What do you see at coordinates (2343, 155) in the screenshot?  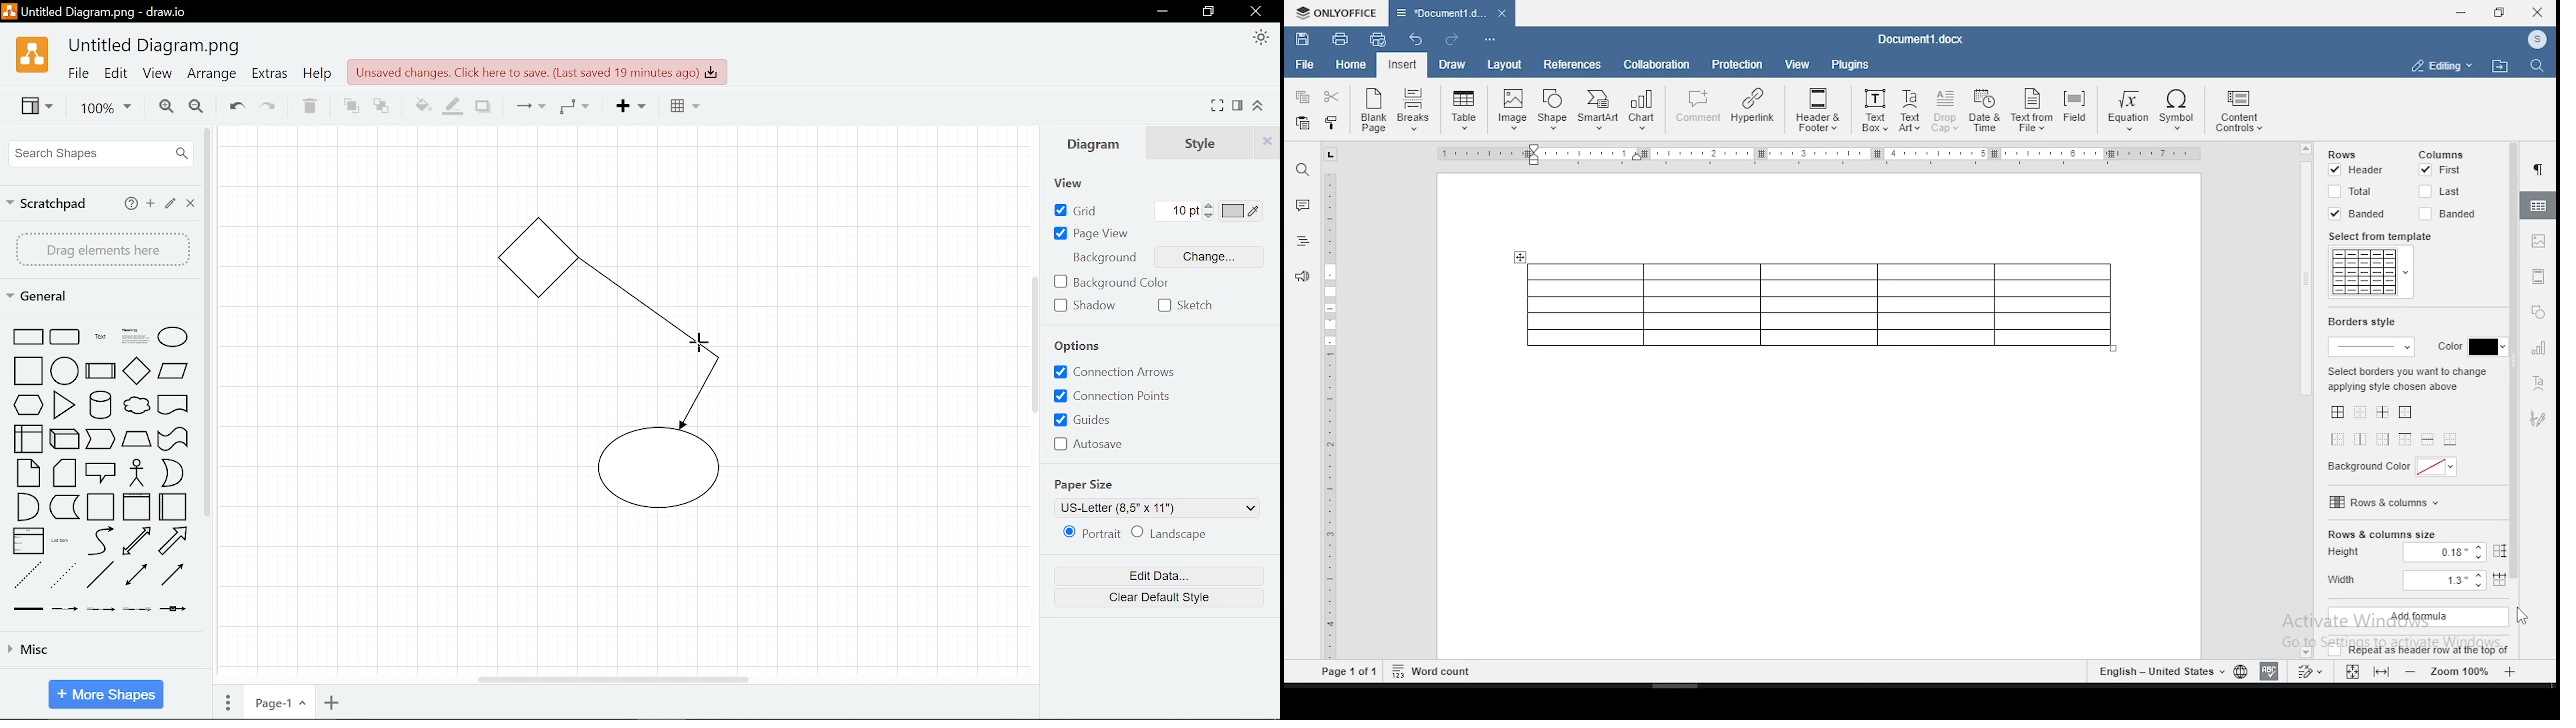 I see `rows` at bounding box center [2343, 155].